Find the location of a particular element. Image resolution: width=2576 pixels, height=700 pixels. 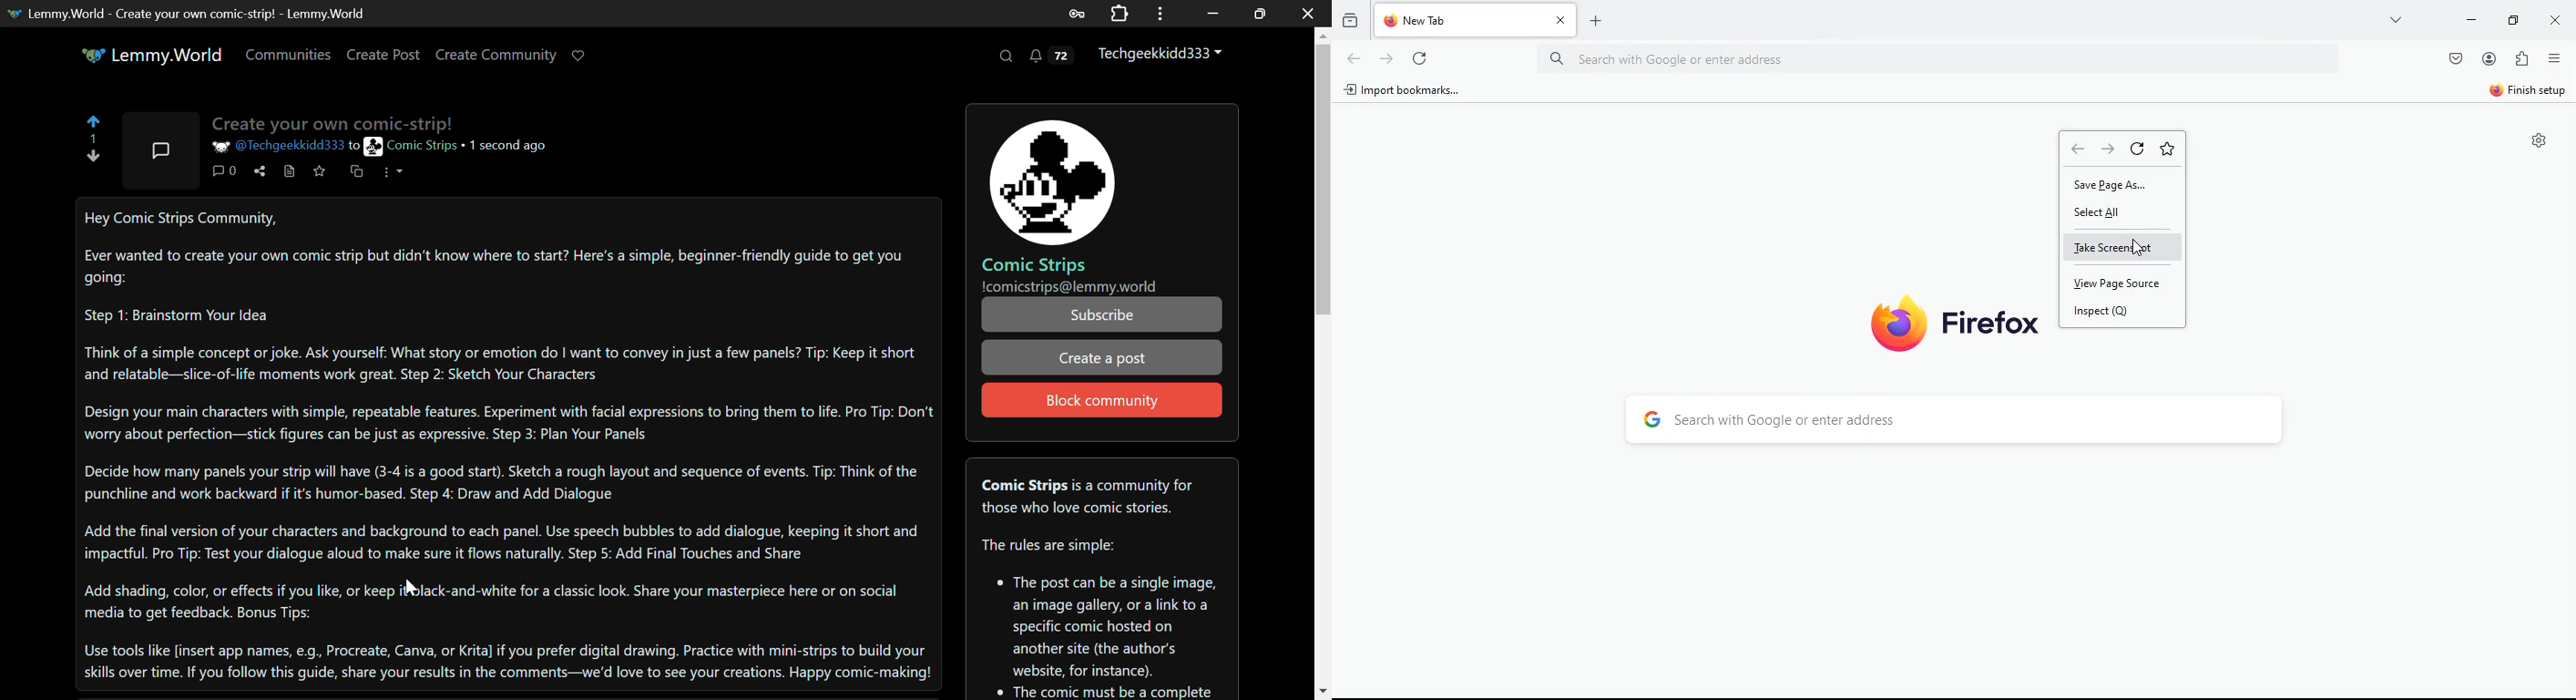

Create Post Page Hyperlink is located at coordinates (387, 54).